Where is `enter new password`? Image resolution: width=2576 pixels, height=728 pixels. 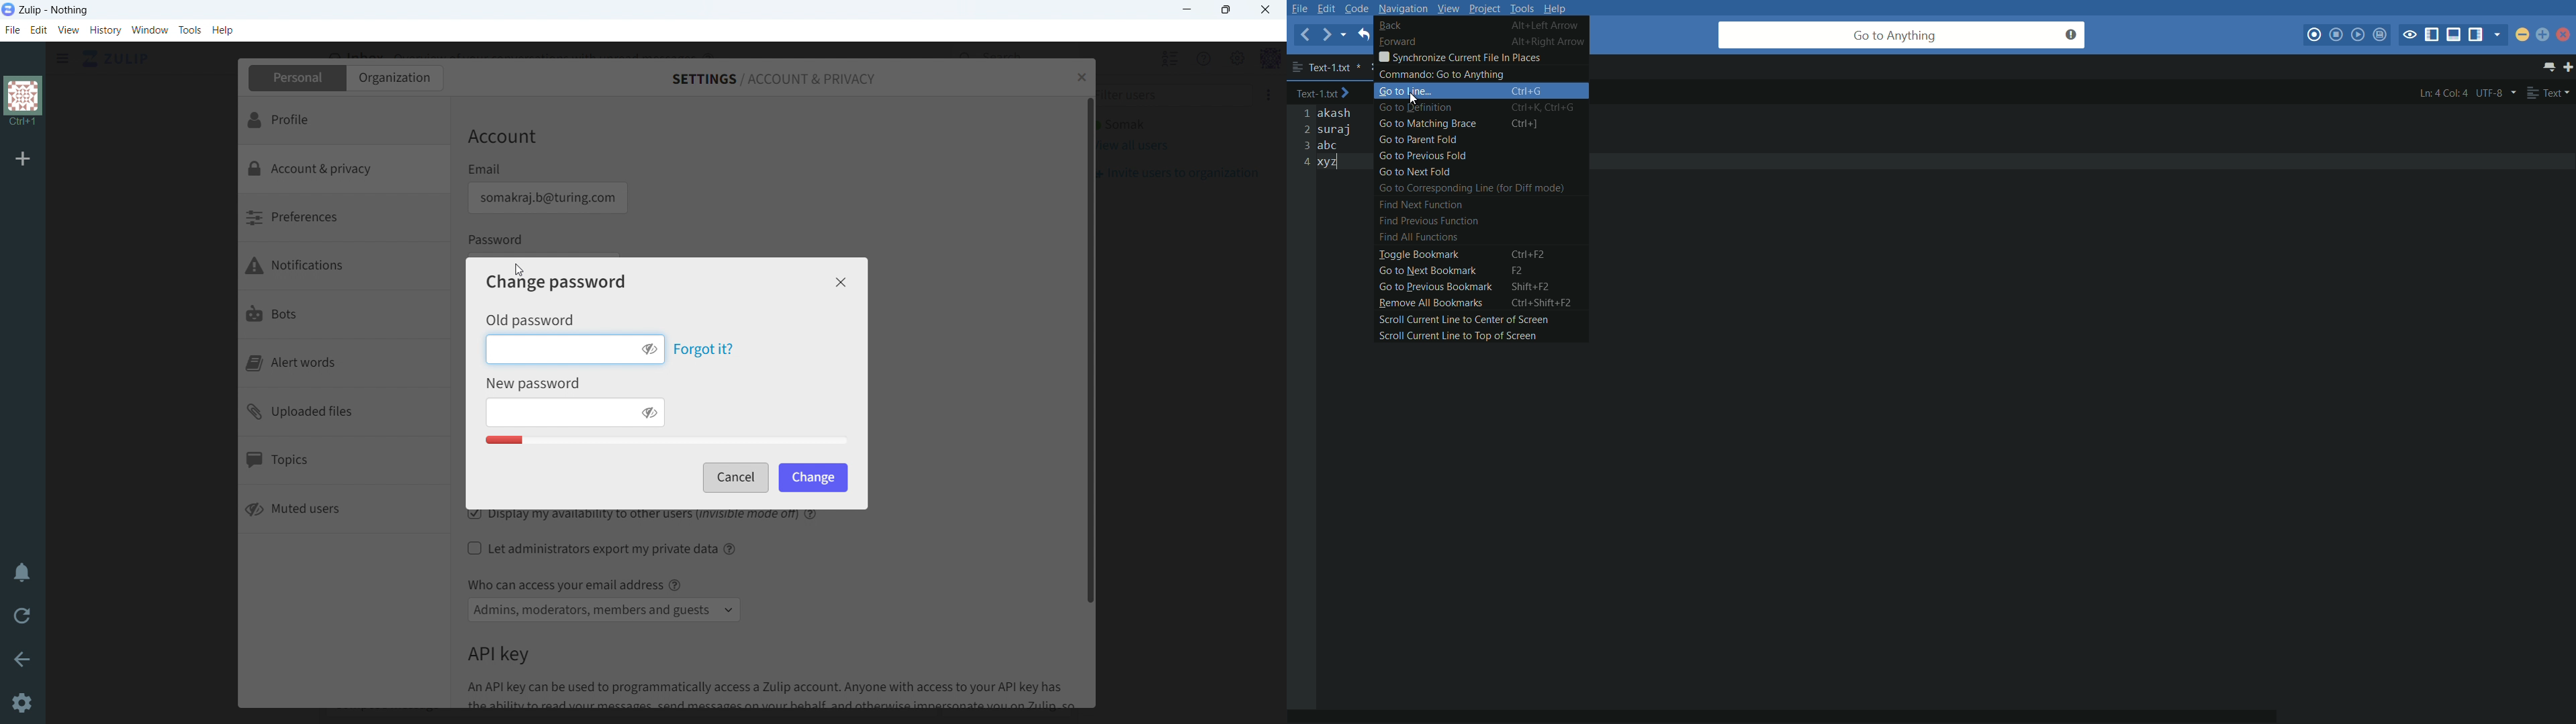 enter new password is located at coordinates (558, 413).